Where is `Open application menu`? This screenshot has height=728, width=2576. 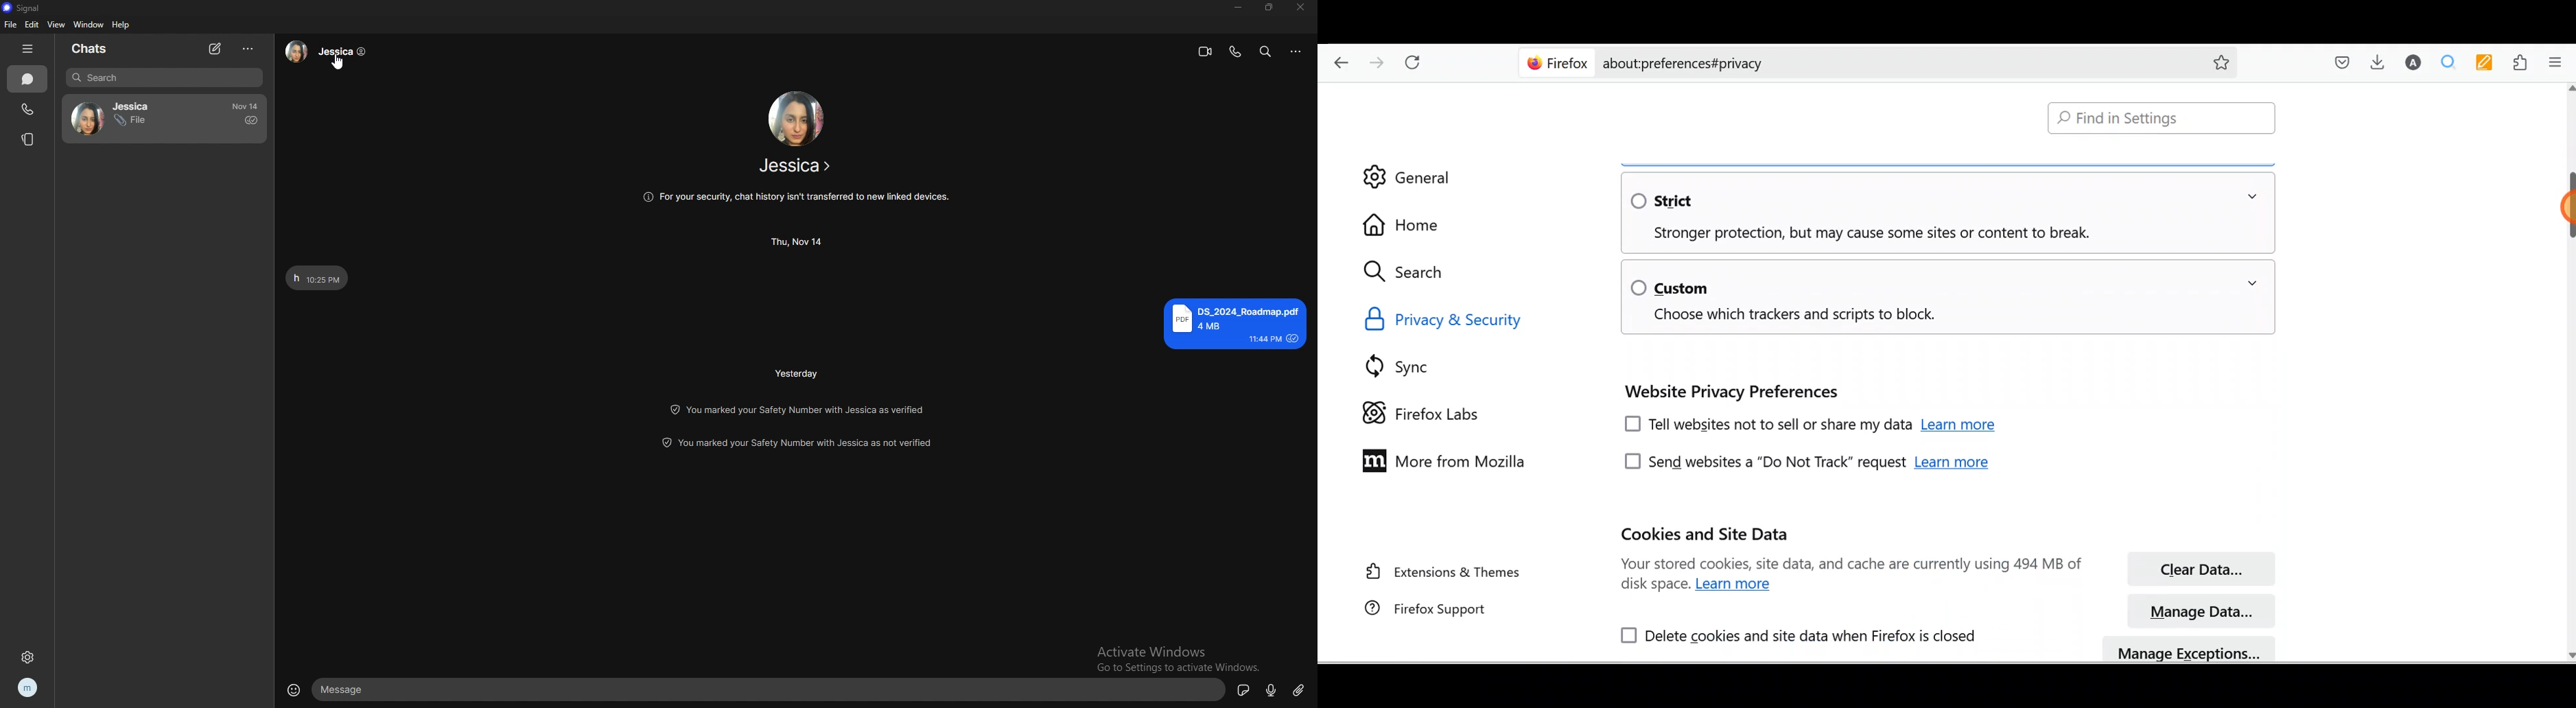
Open application menu is located at coordinates (2559, 63).